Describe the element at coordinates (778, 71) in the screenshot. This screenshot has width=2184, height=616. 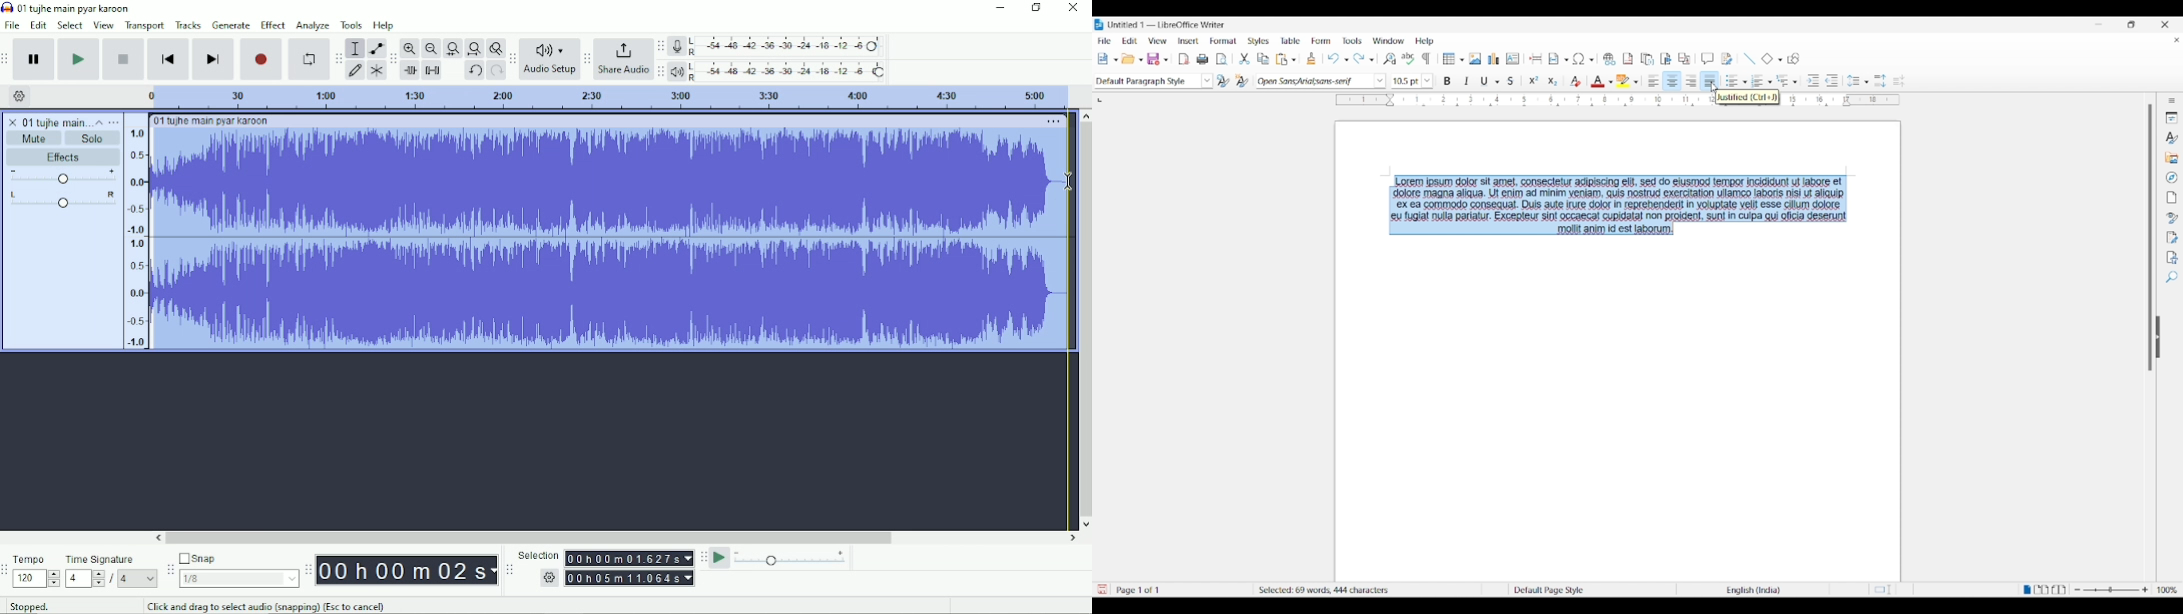
I see `Playback meter` at that location.